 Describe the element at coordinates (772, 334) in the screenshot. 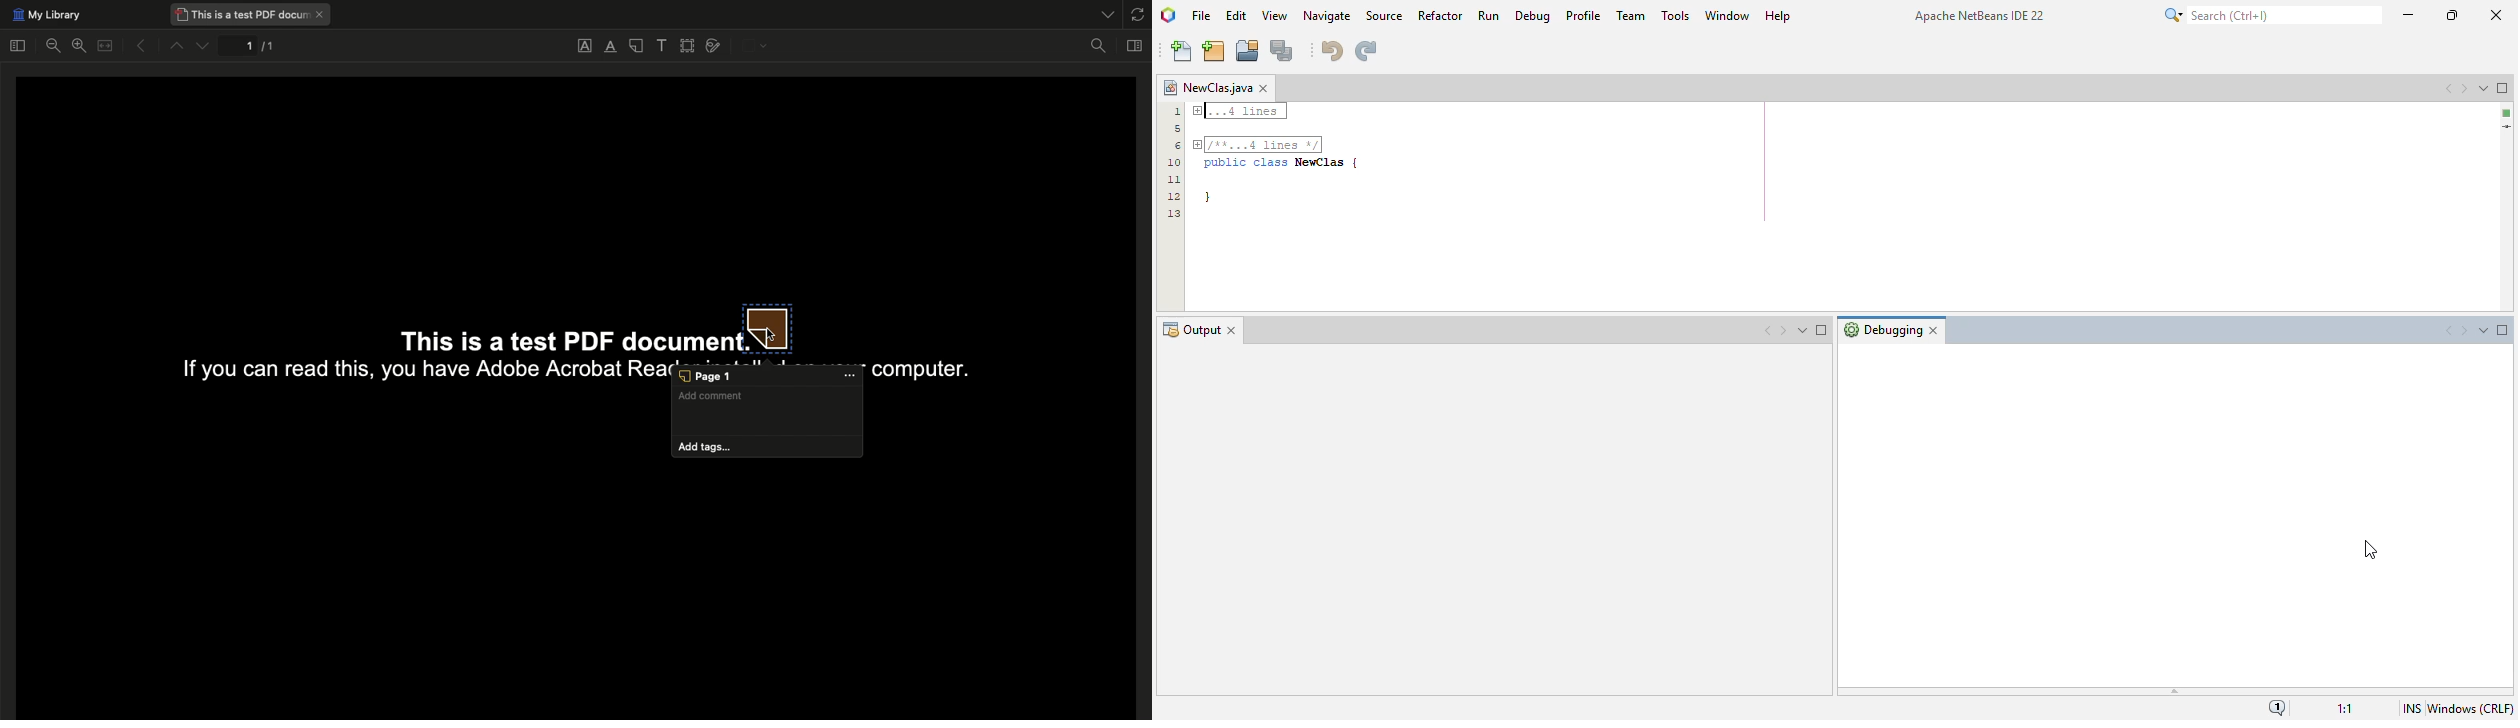

I see `cursor` at that location.